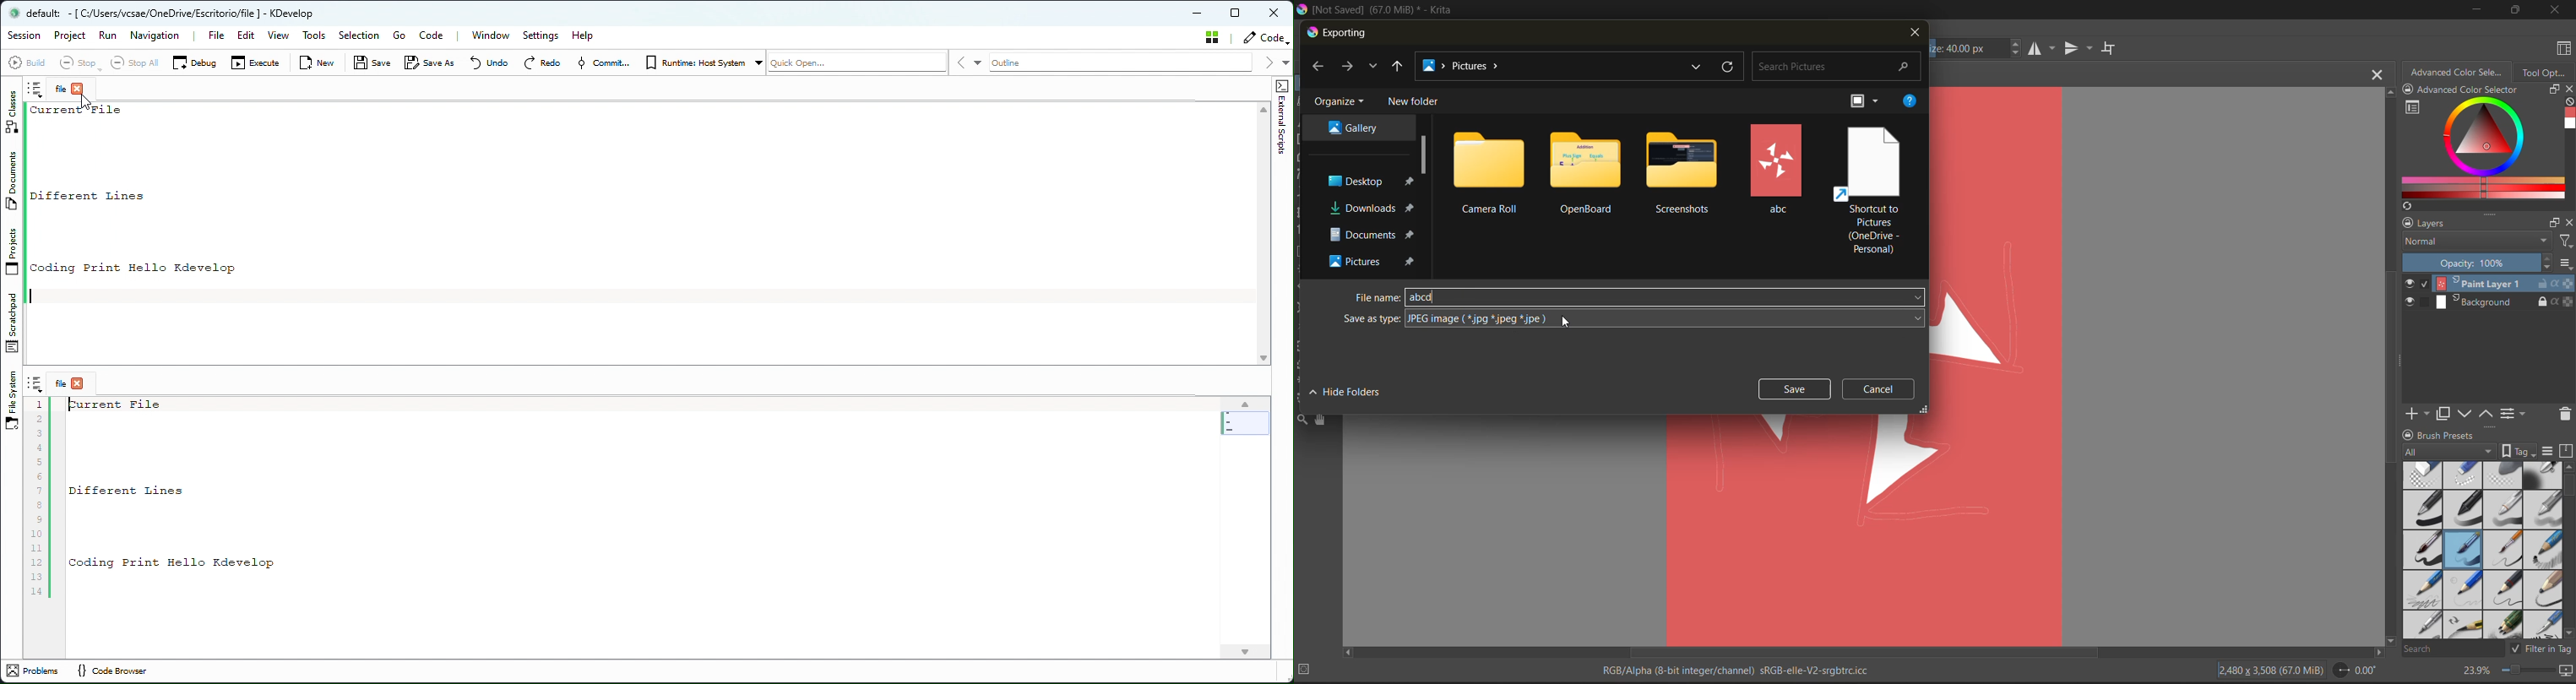 The width and height of the screenshot is (2576, 700). What do you see at coordinates (2542, 650) in the screenshot?
I see `filter tag` at bounding box center [2542, 650].